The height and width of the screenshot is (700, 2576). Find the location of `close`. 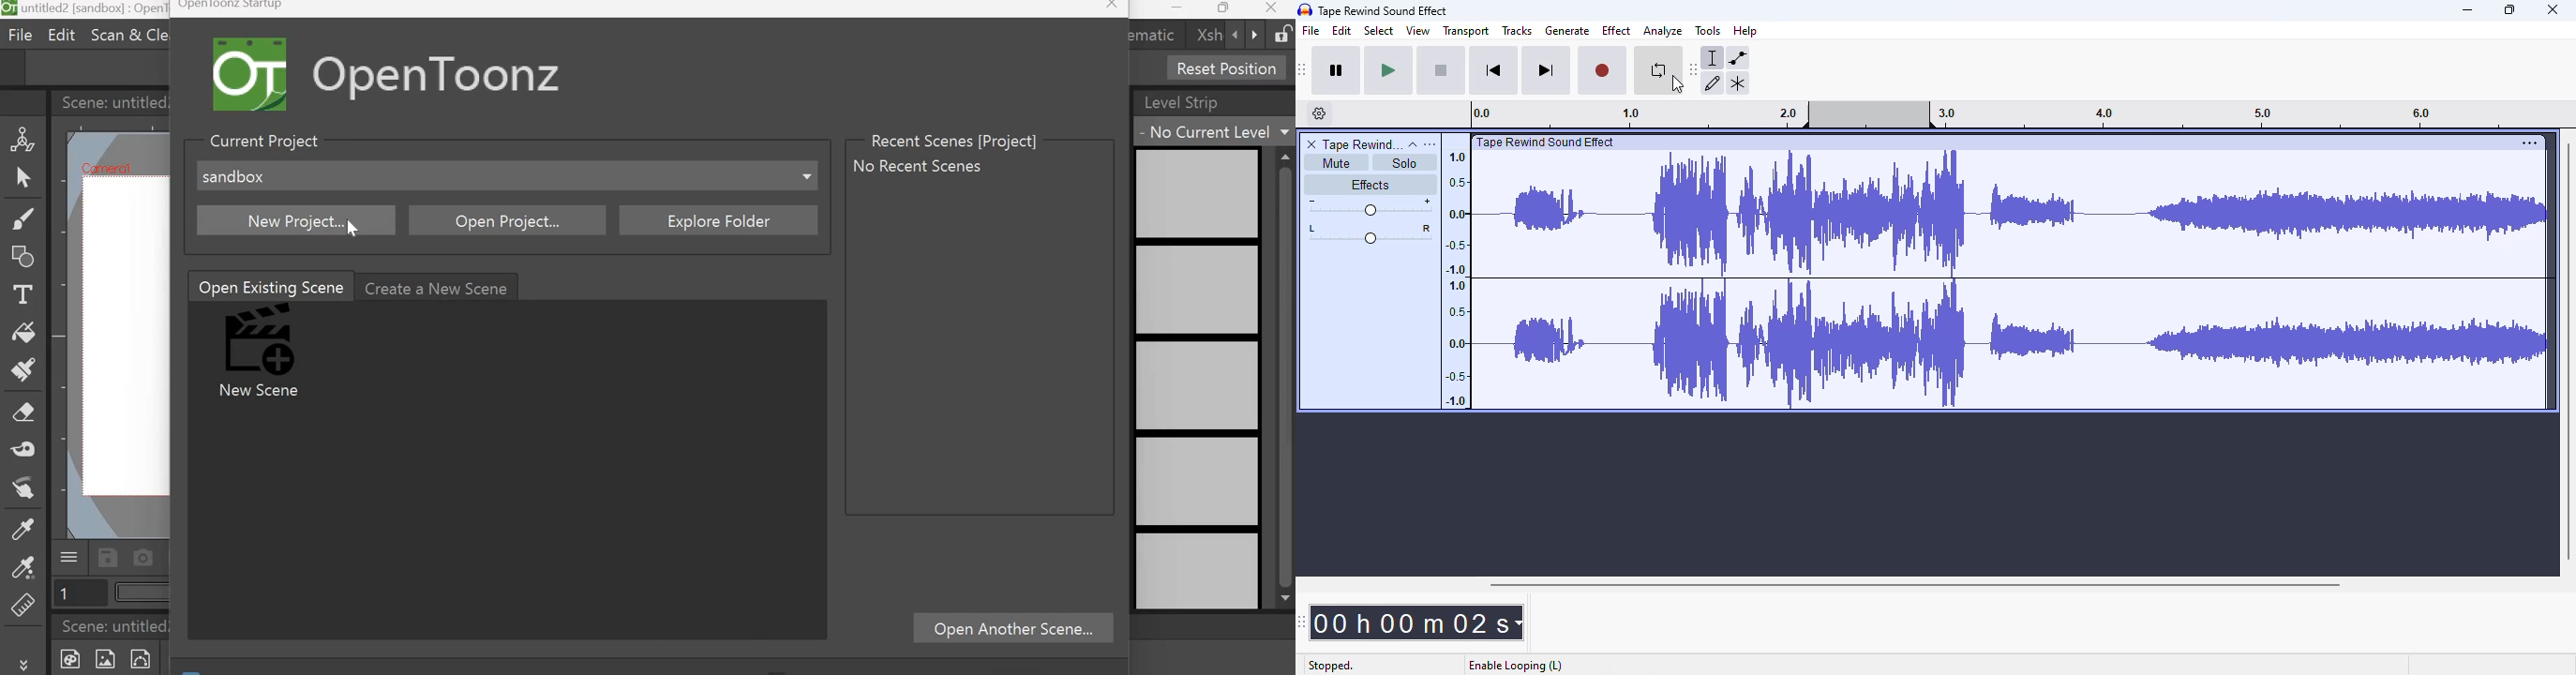

close is located at coordinates (2553, 9).